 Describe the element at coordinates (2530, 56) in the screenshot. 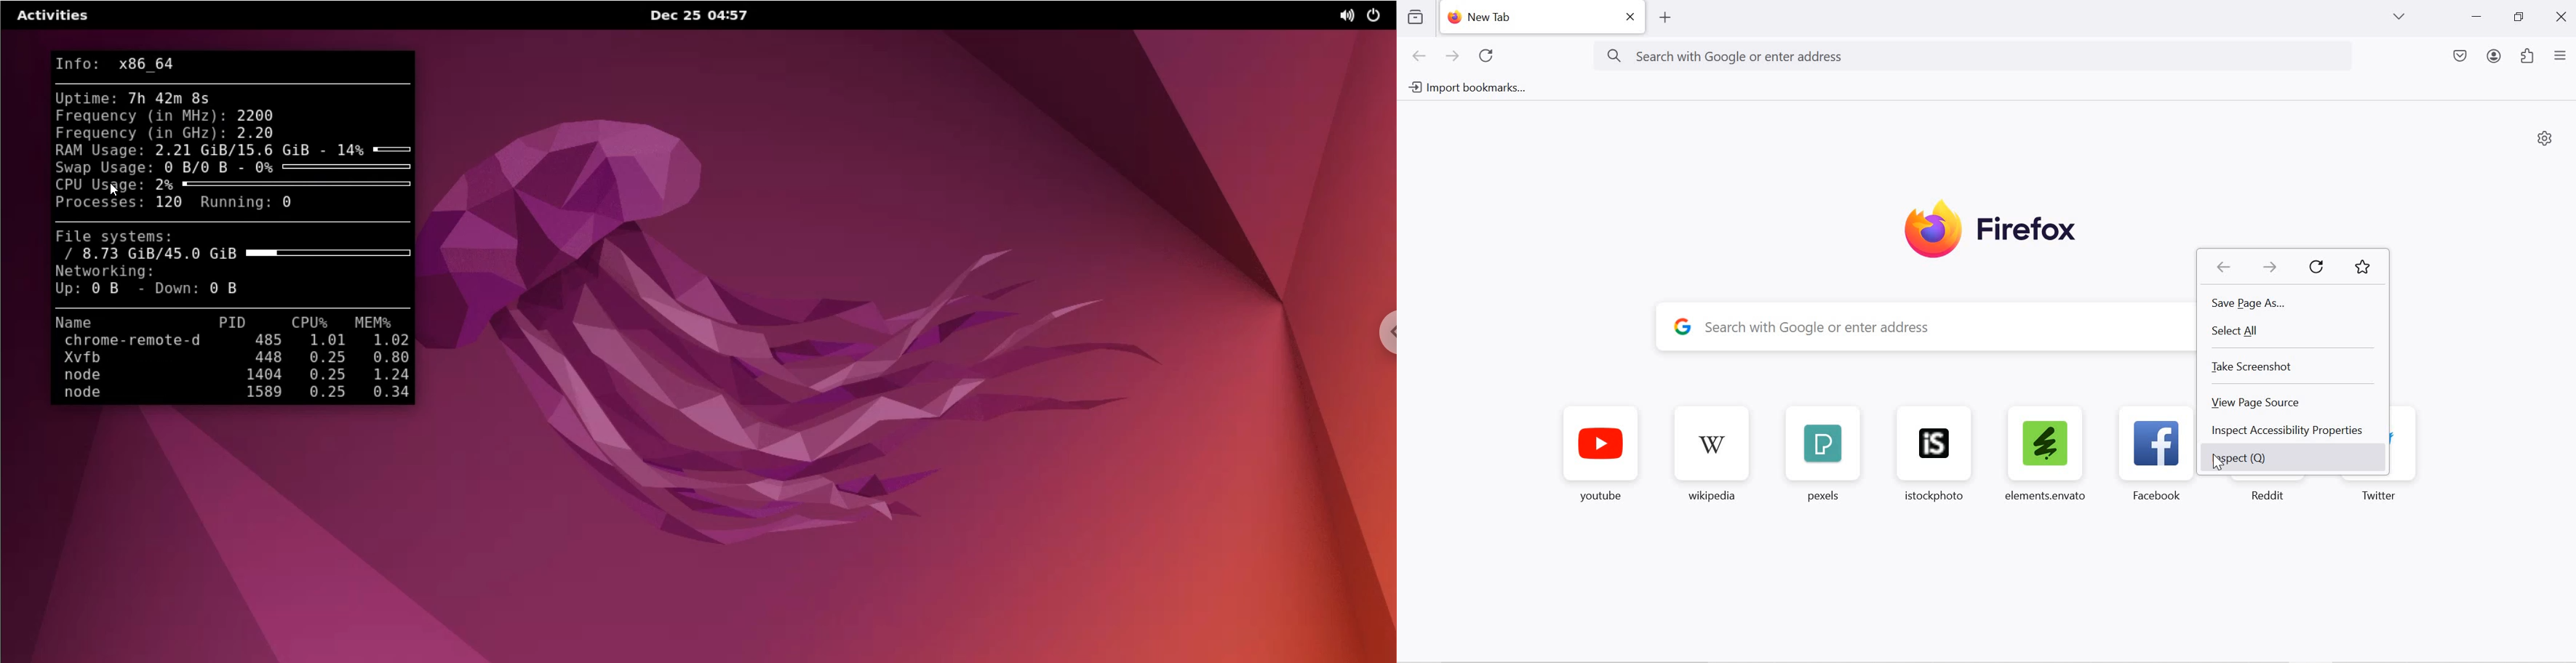

I see `extensions` at that location.